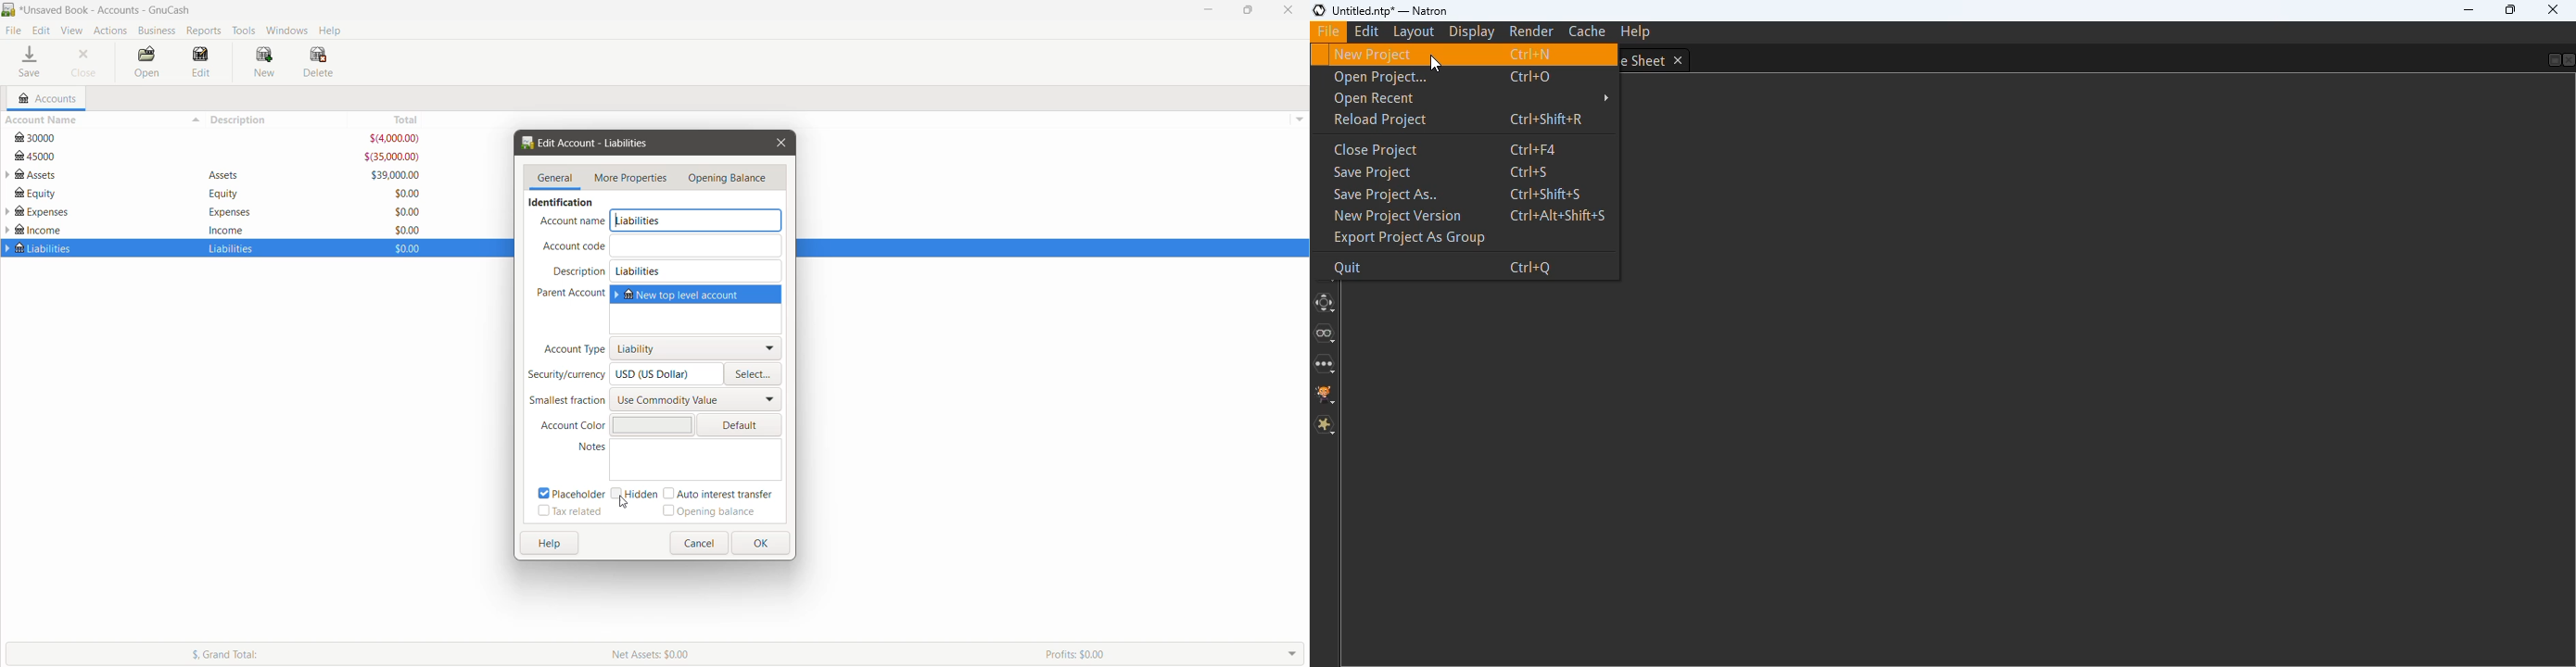 The height and width of the screenshot is (672, 2576). What do you see at coordinates (567, 492) in the screenshot?
I see `Placeholder - click to enable/disable` at bounding box center [567, 492].